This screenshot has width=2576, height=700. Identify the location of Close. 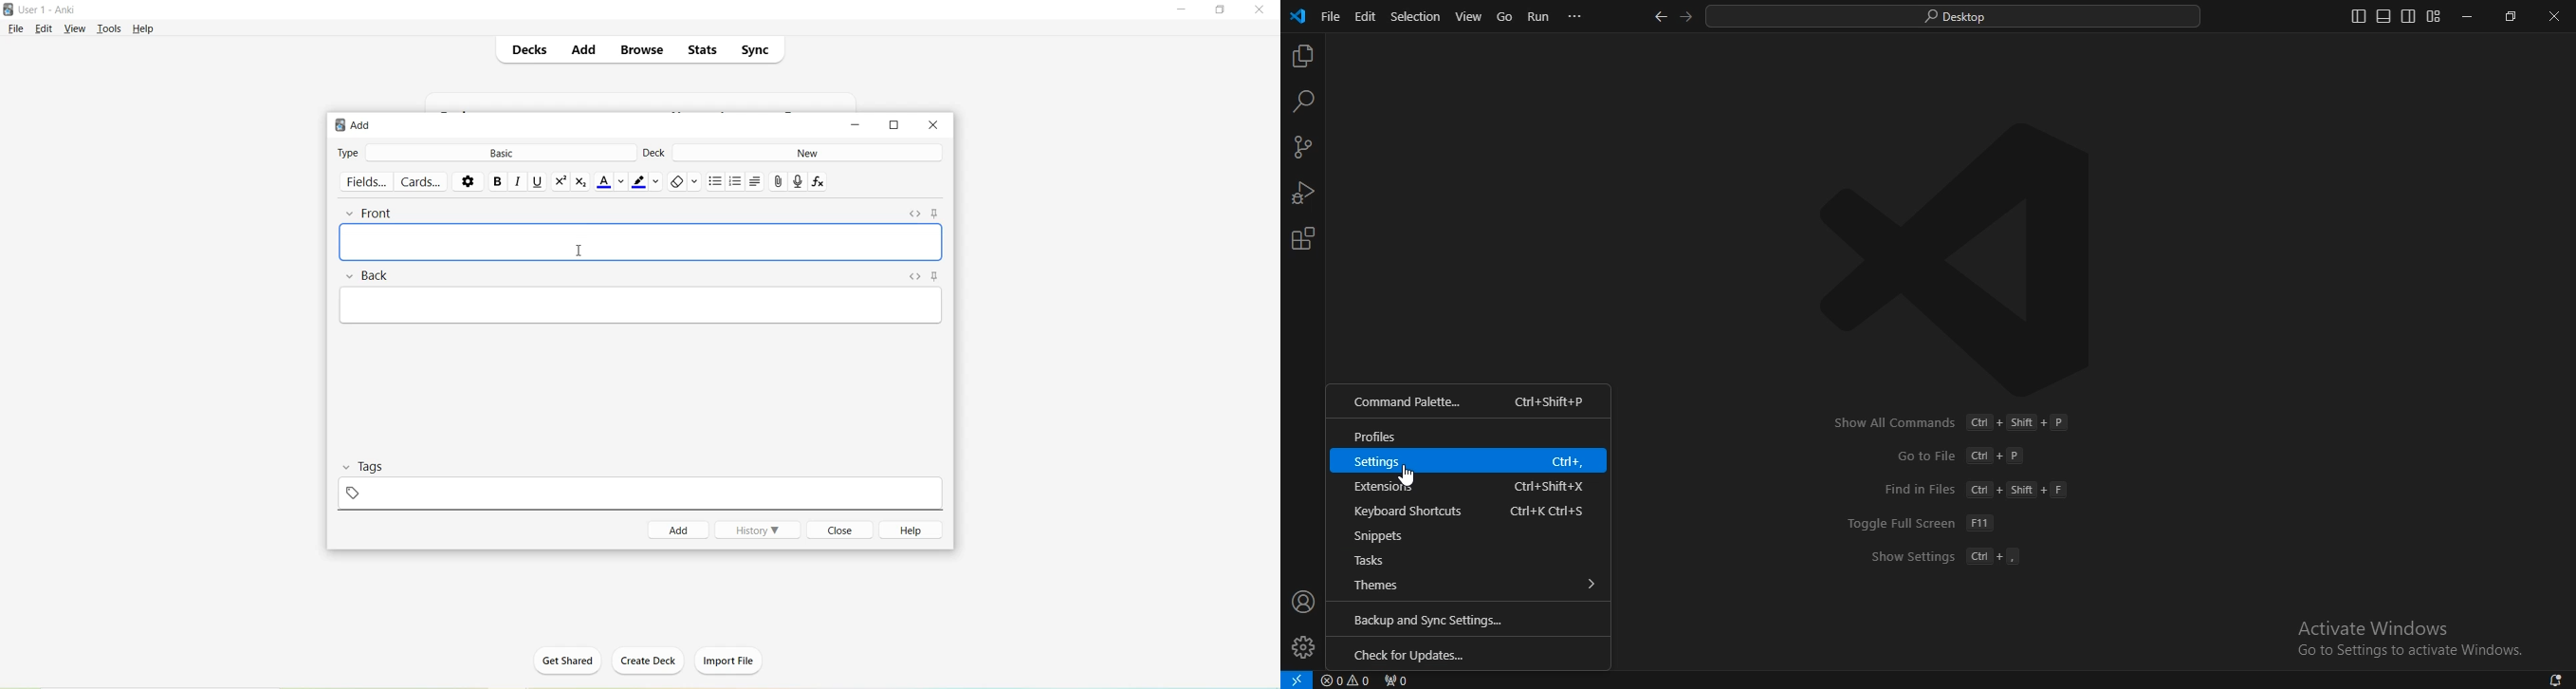
(838, 529).